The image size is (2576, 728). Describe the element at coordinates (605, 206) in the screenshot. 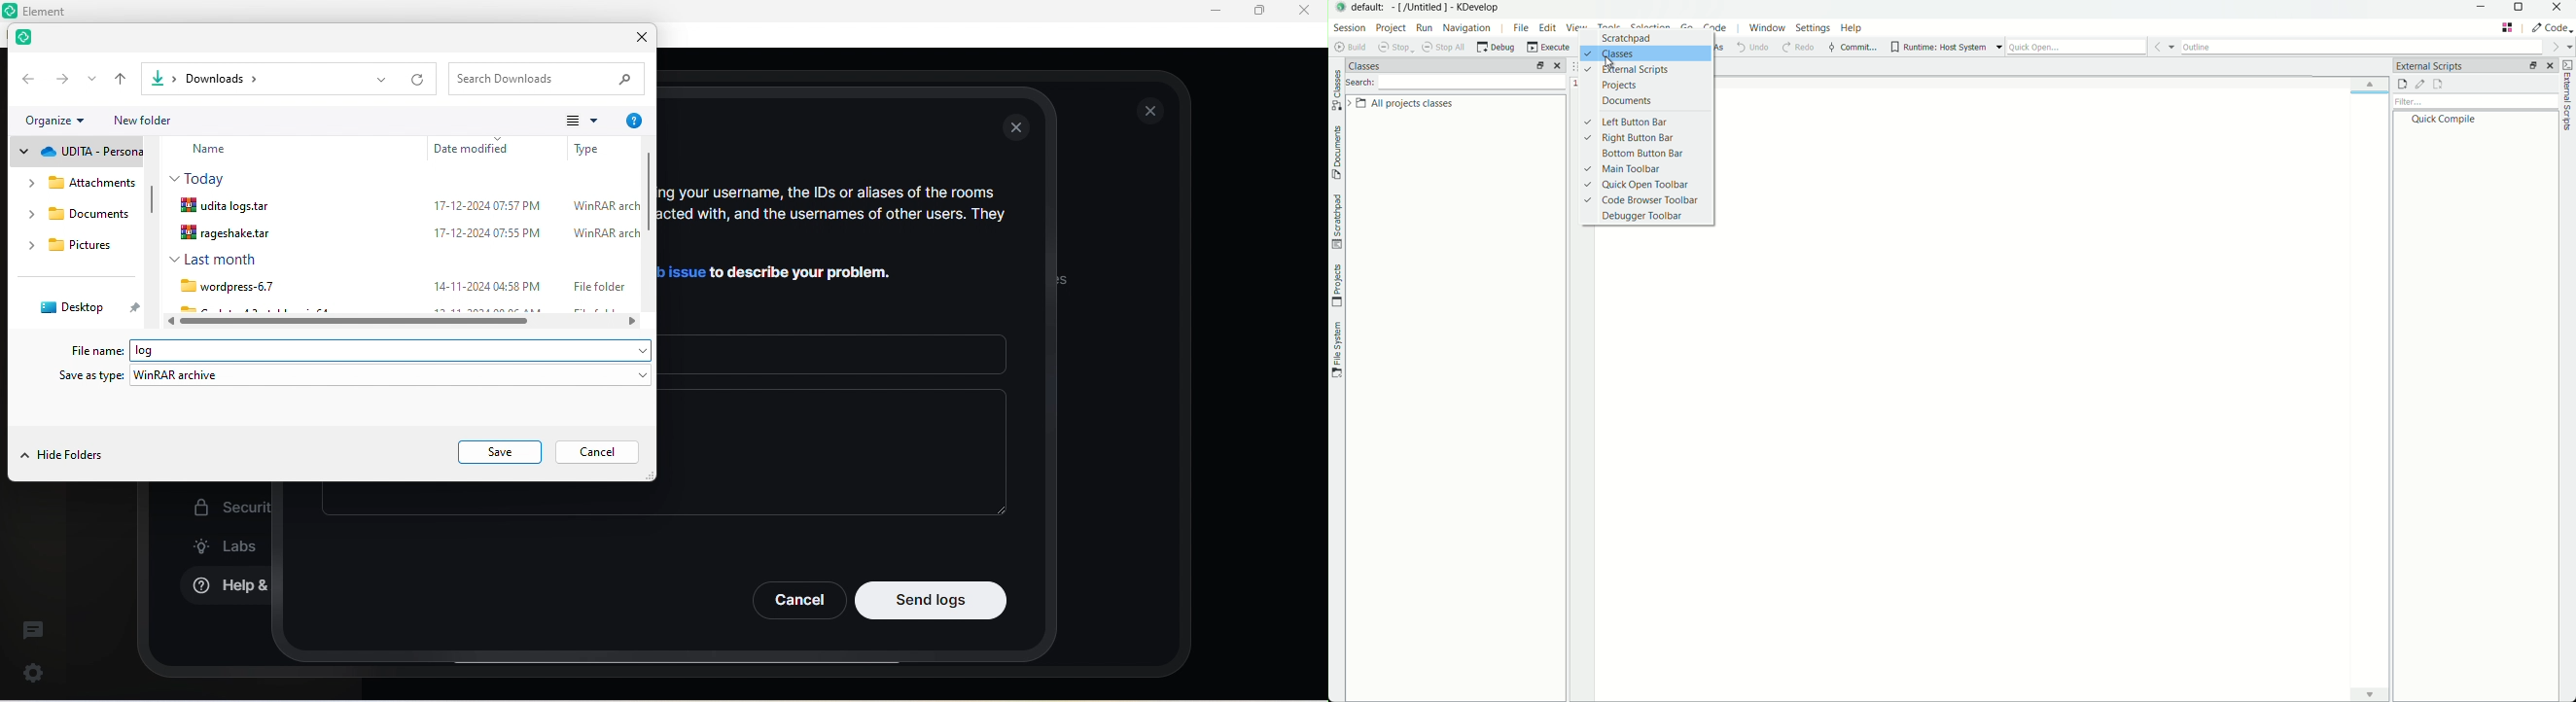

I see `WinRAR arch` at that location.